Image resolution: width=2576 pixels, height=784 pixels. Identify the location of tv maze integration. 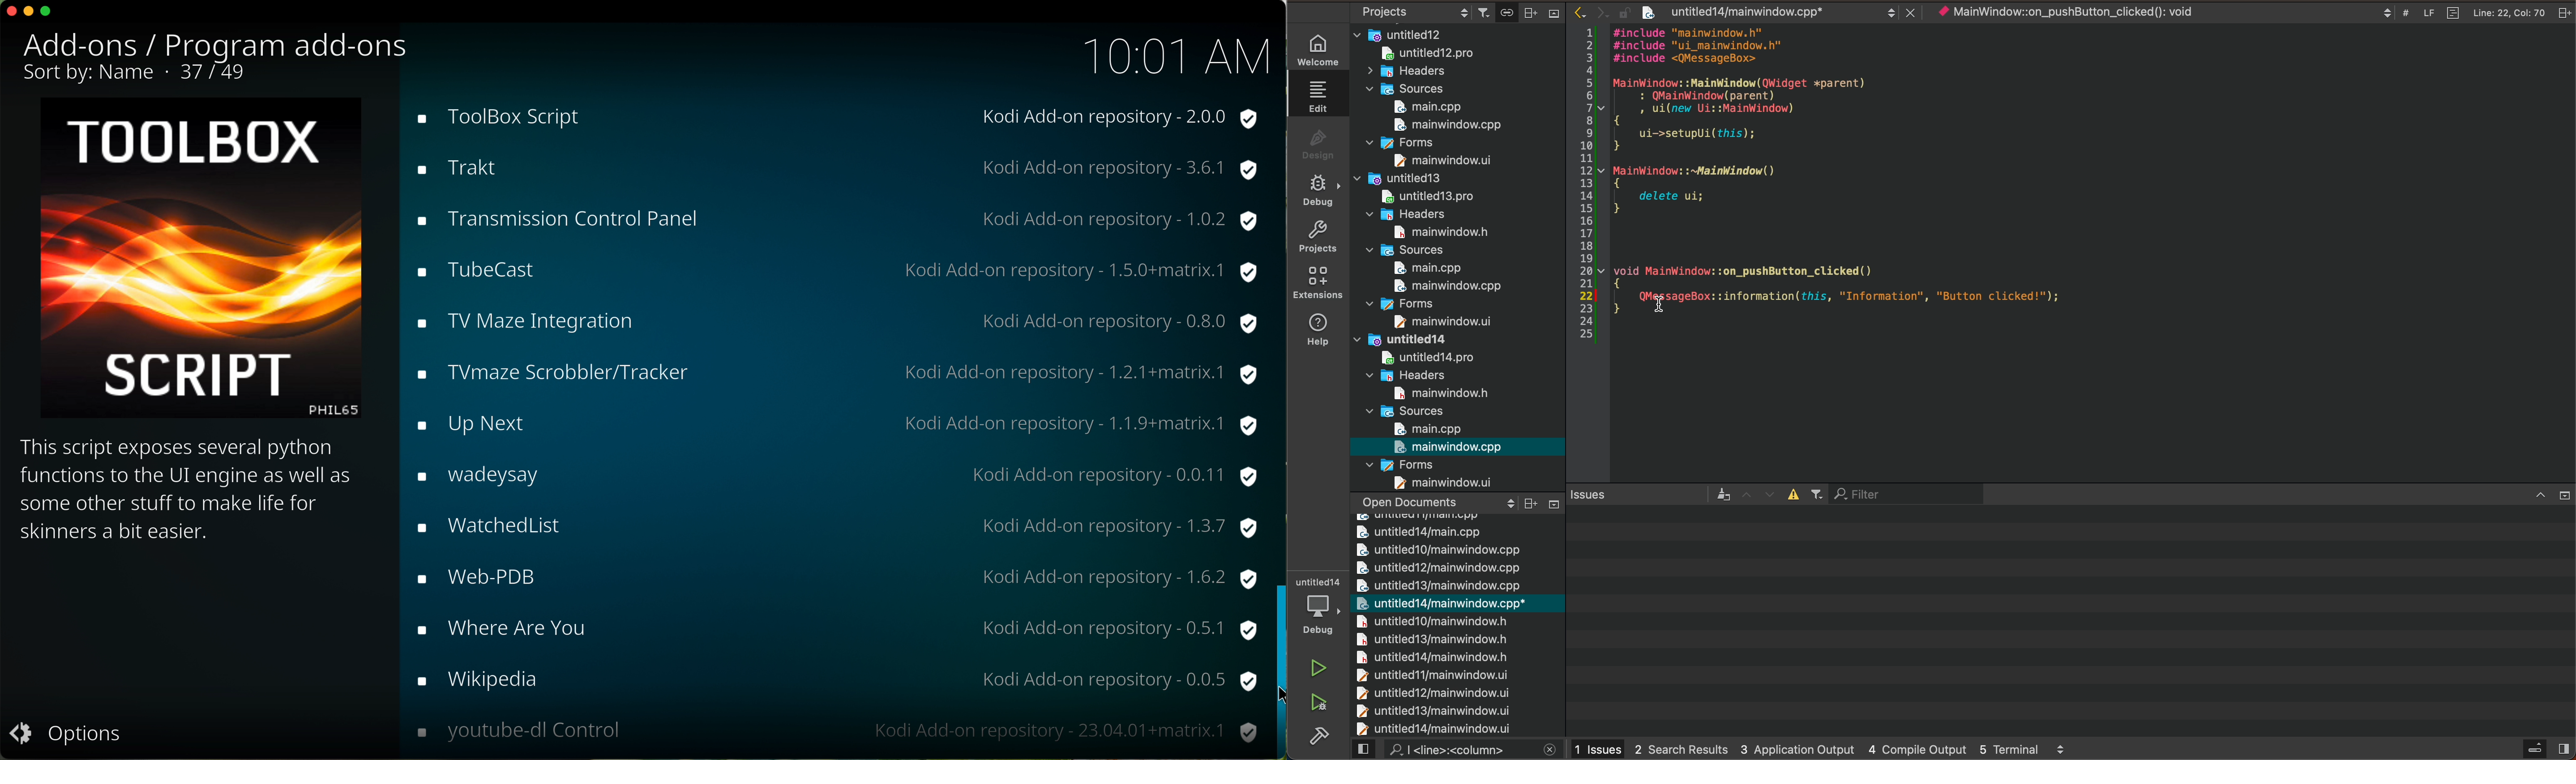
(830, 320).